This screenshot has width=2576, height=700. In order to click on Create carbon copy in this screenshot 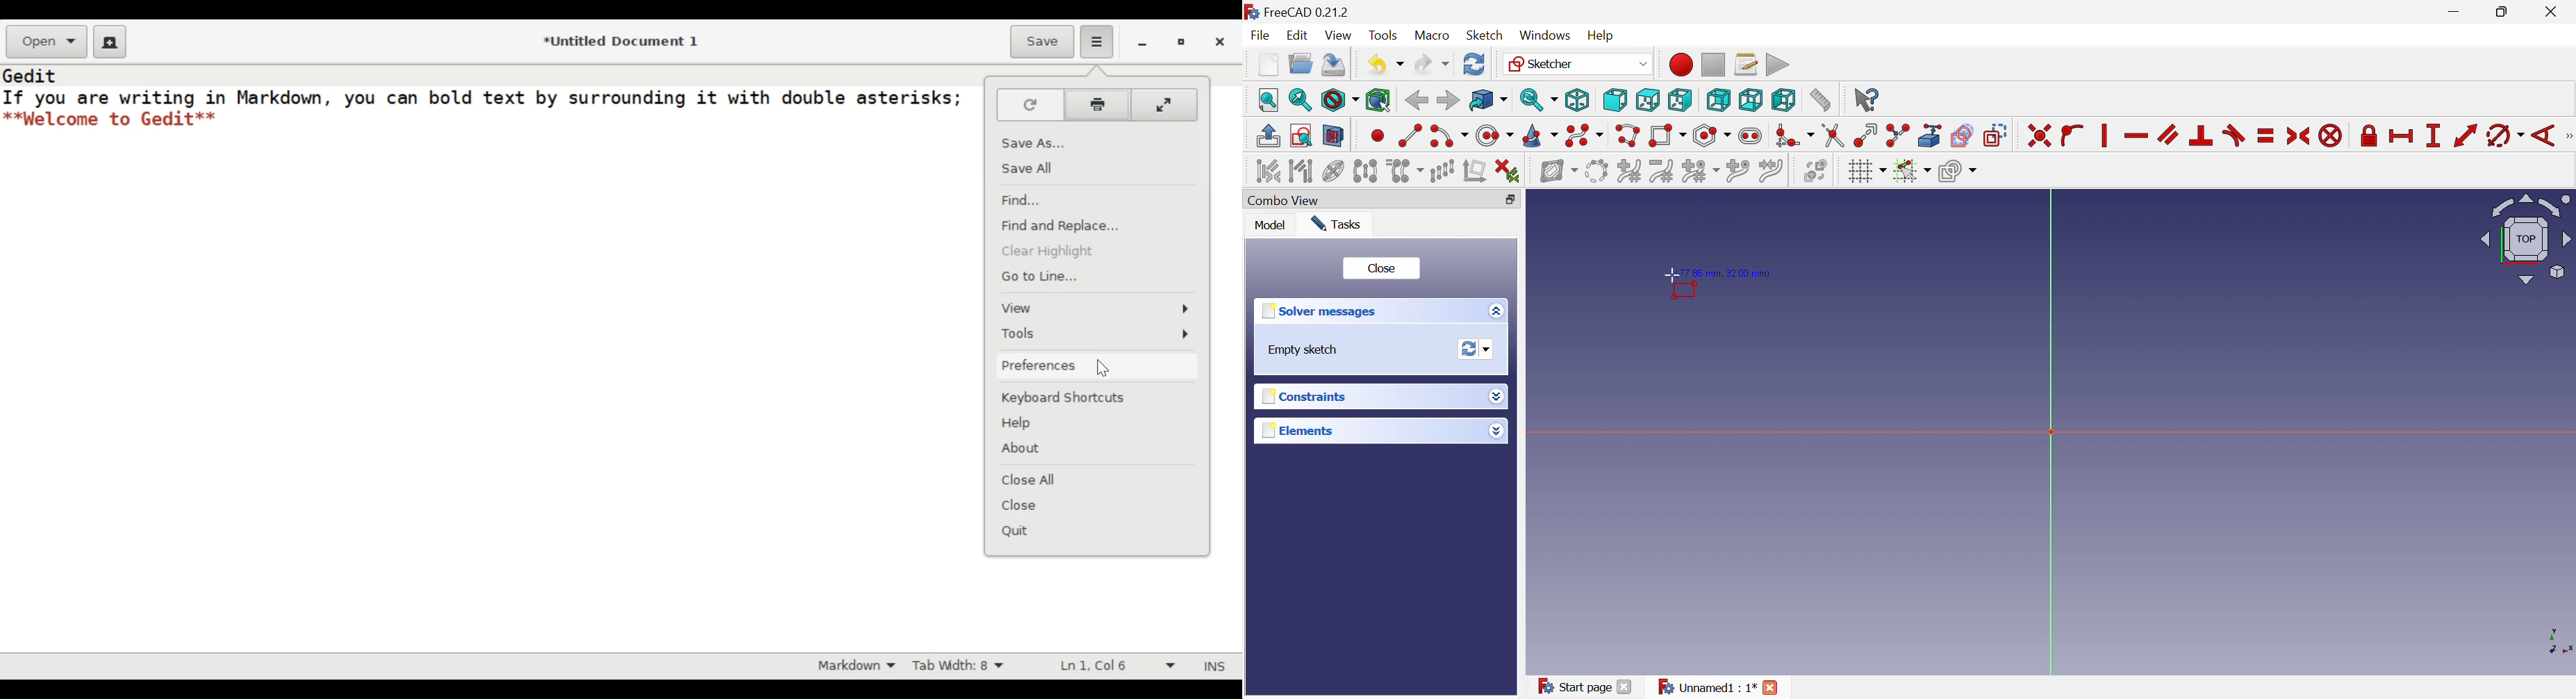, I will do `click(1962, 135)`.